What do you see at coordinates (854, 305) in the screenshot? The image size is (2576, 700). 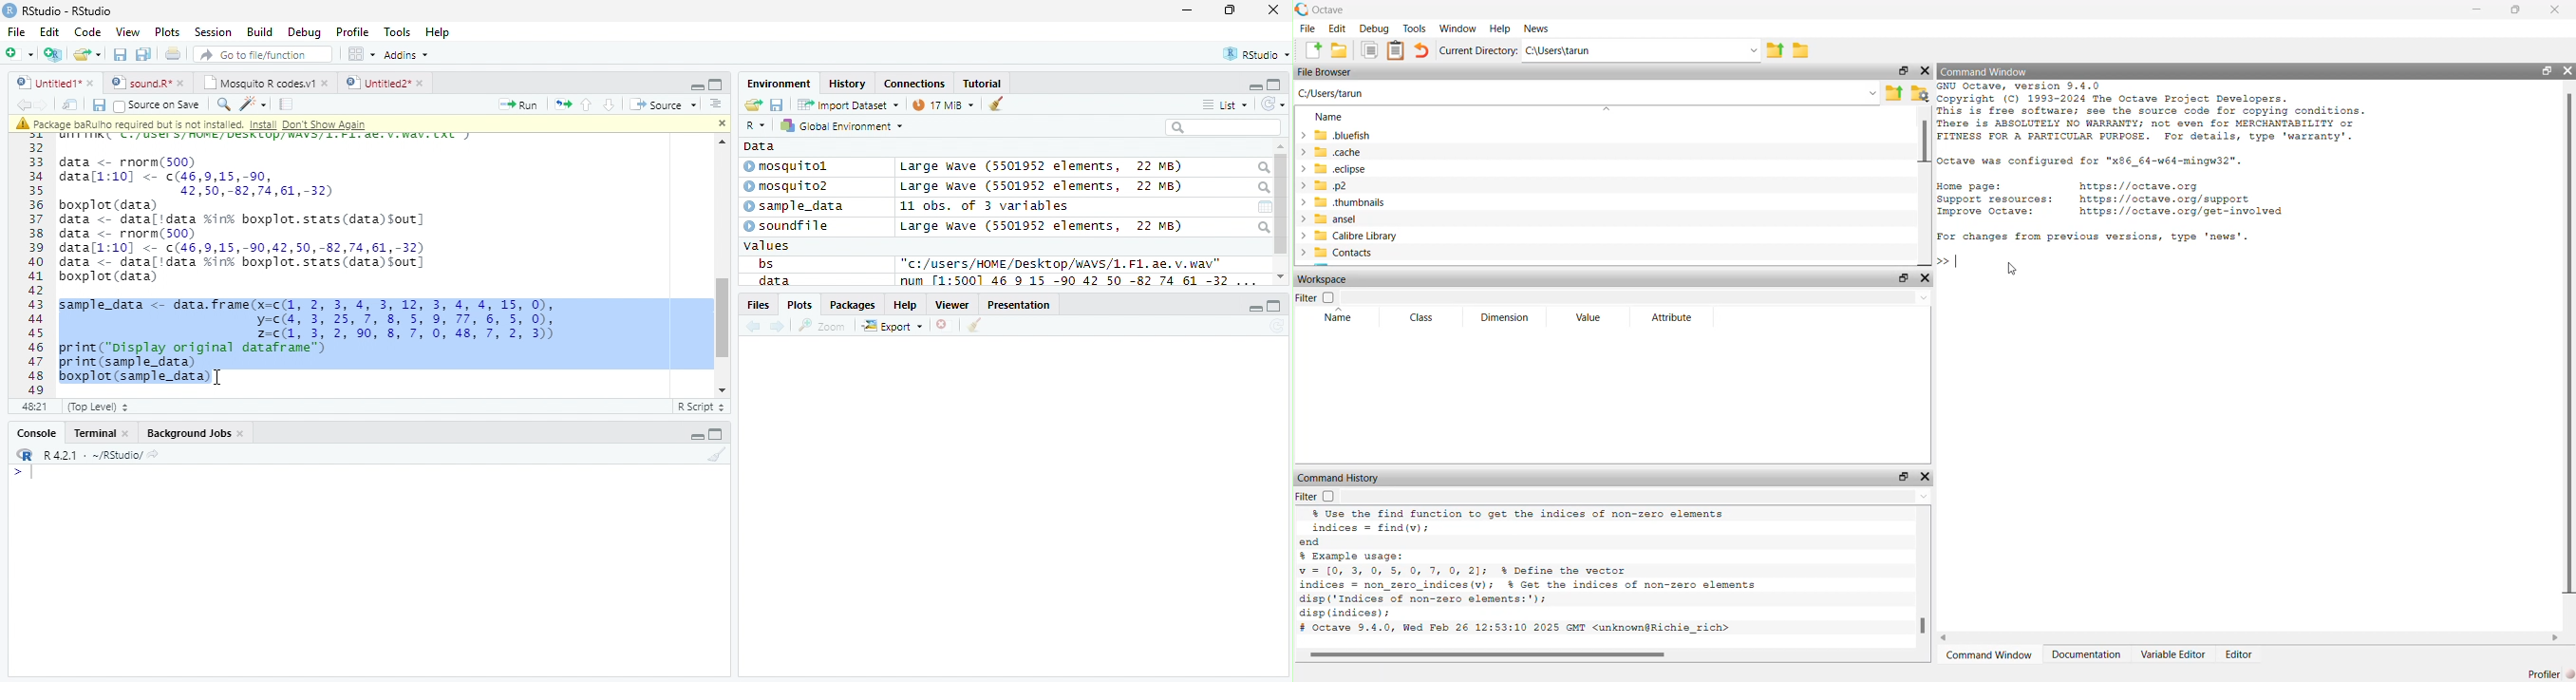 I see `Packages` at bounding box center [854, 305].